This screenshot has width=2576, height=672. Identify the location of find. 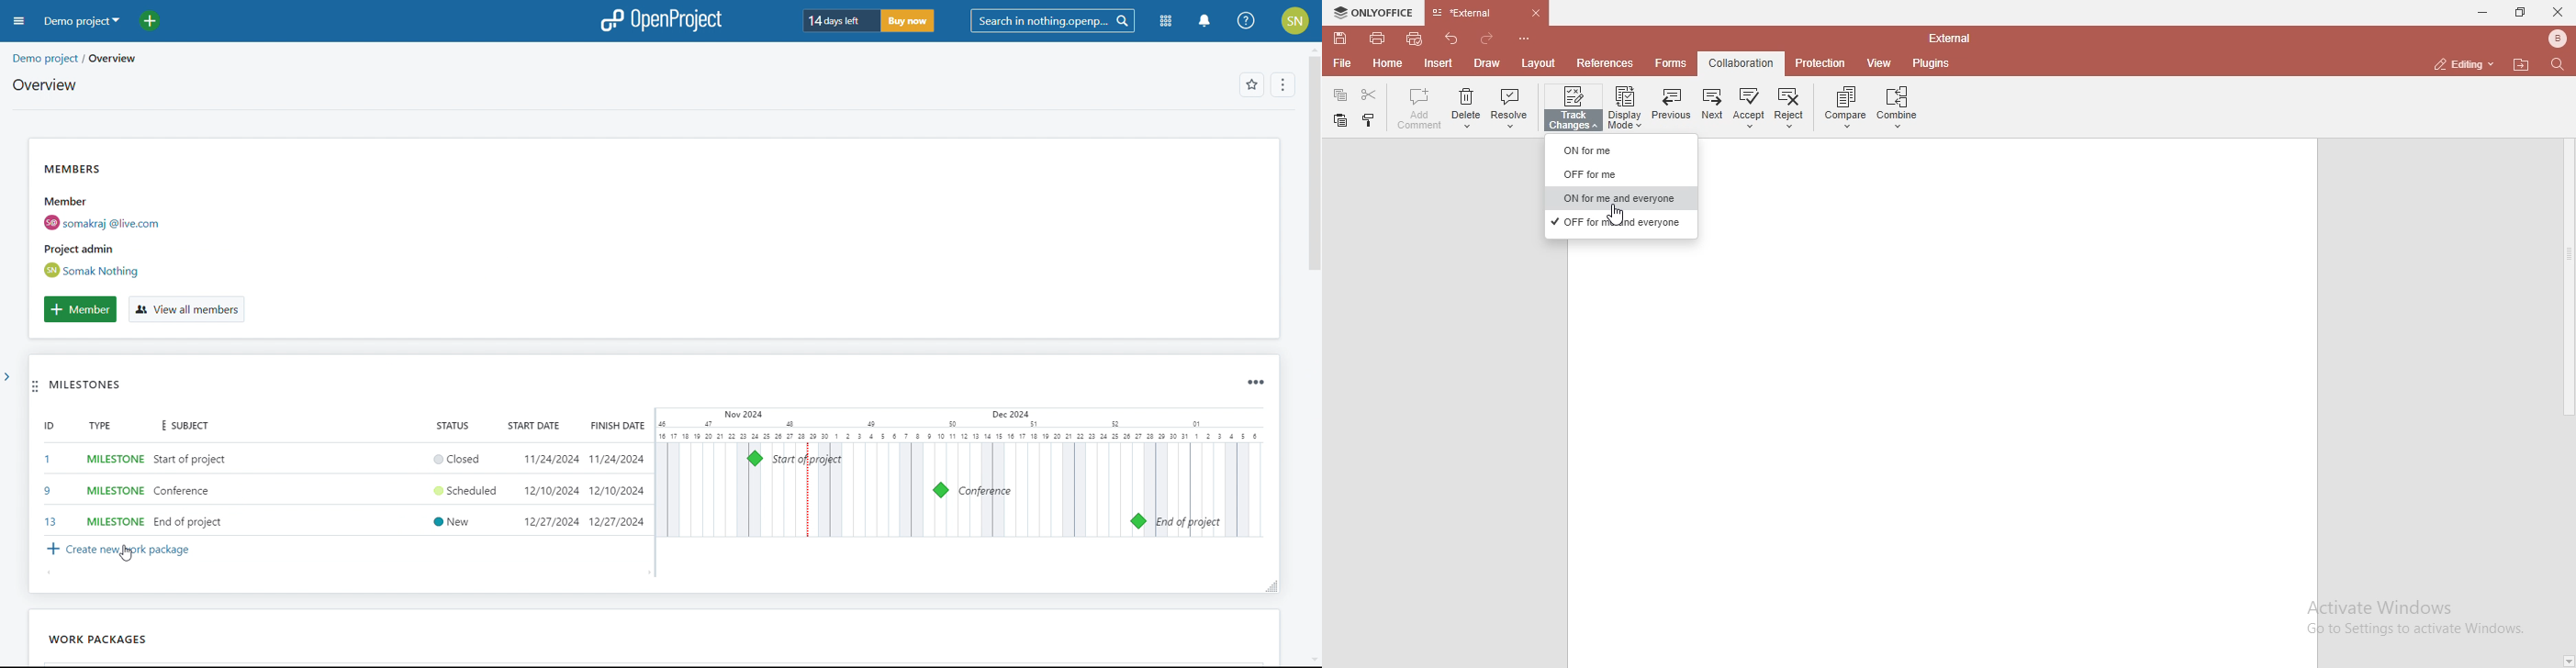
(2559, 65).